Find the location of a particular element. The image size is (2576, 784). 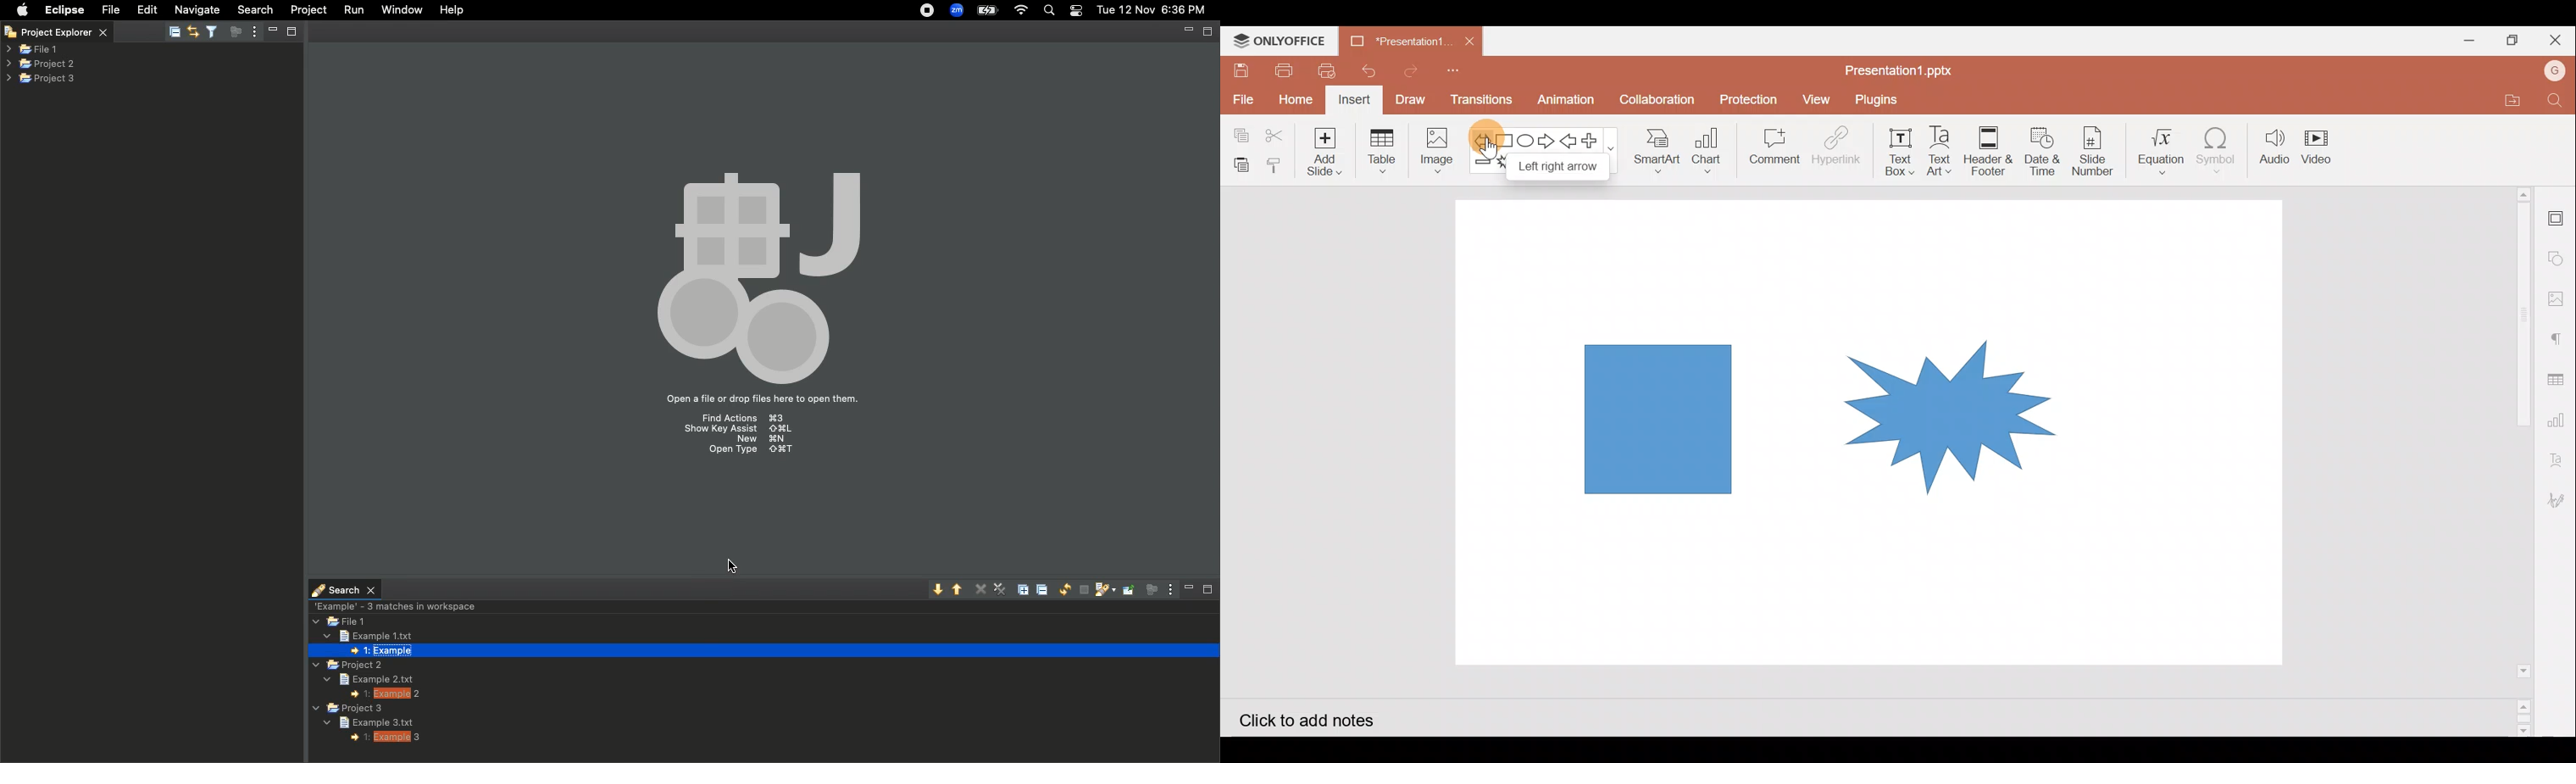

1 example is located at coordinates (384, 652).